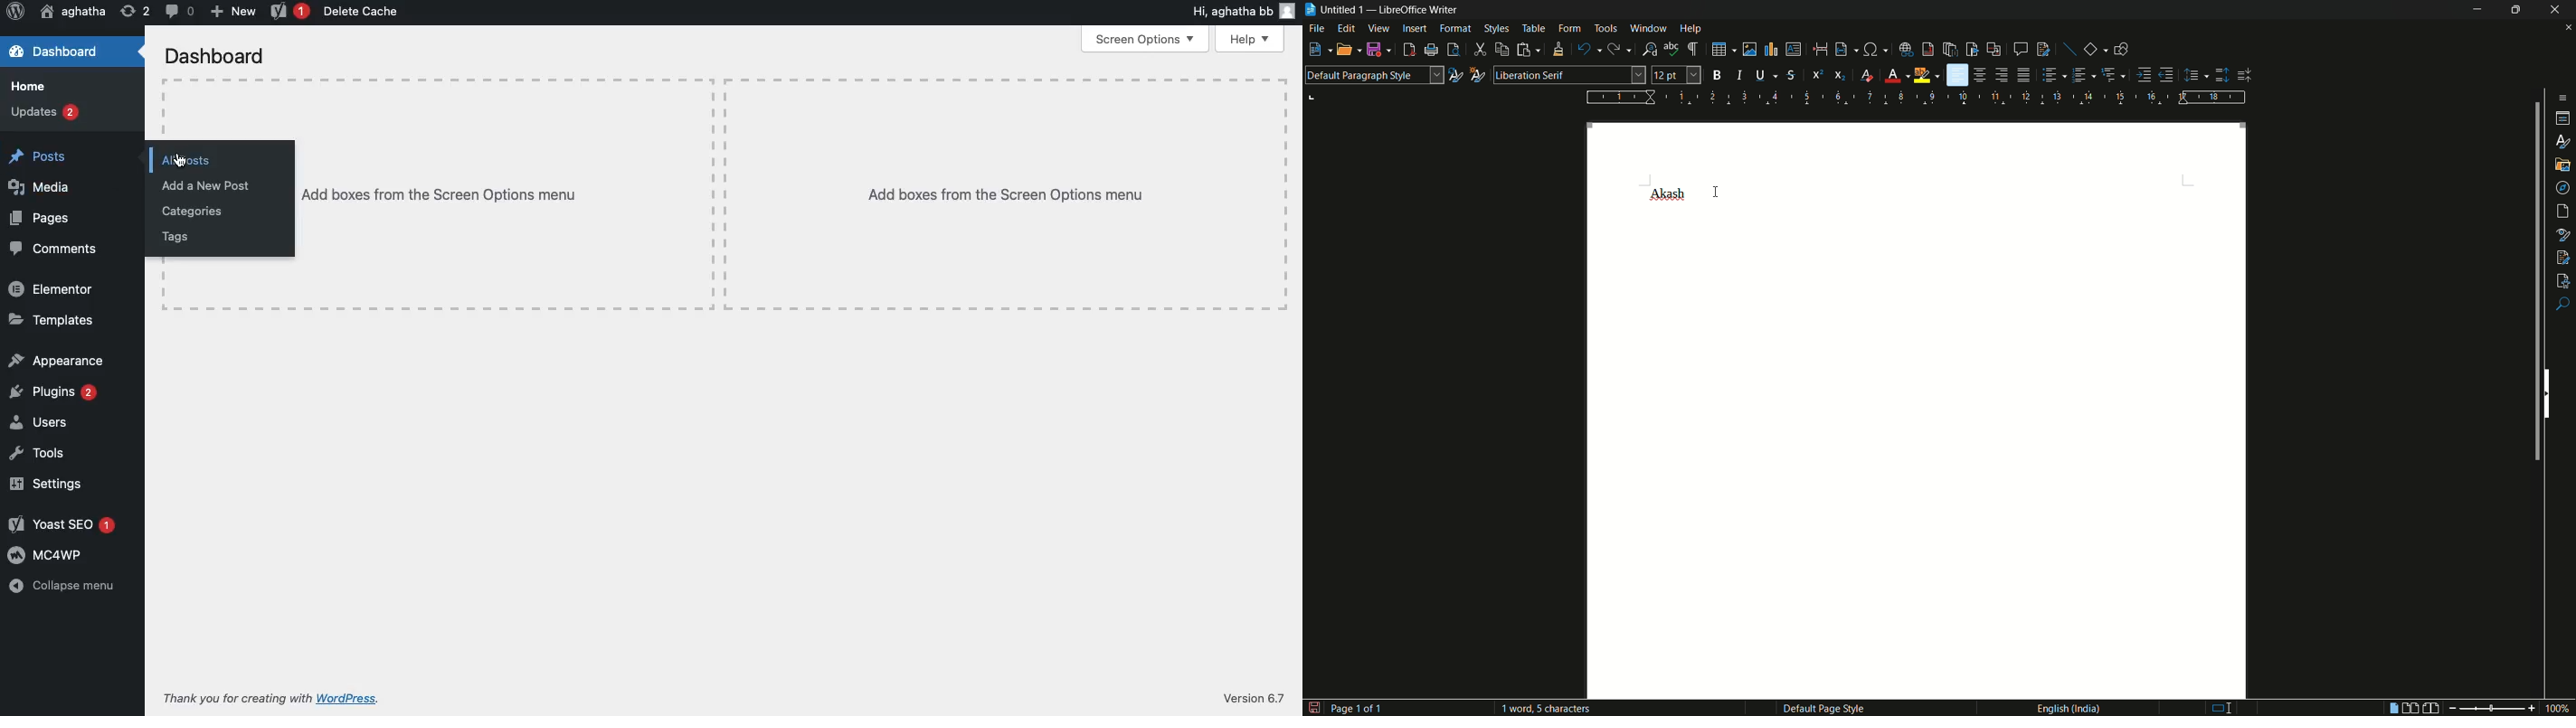 This screenshot has width=2576, height=728. What do you see at coordinates (1871, 50) in the screenshot?
I see `insert special characters` at bounding box center [1871, 50].